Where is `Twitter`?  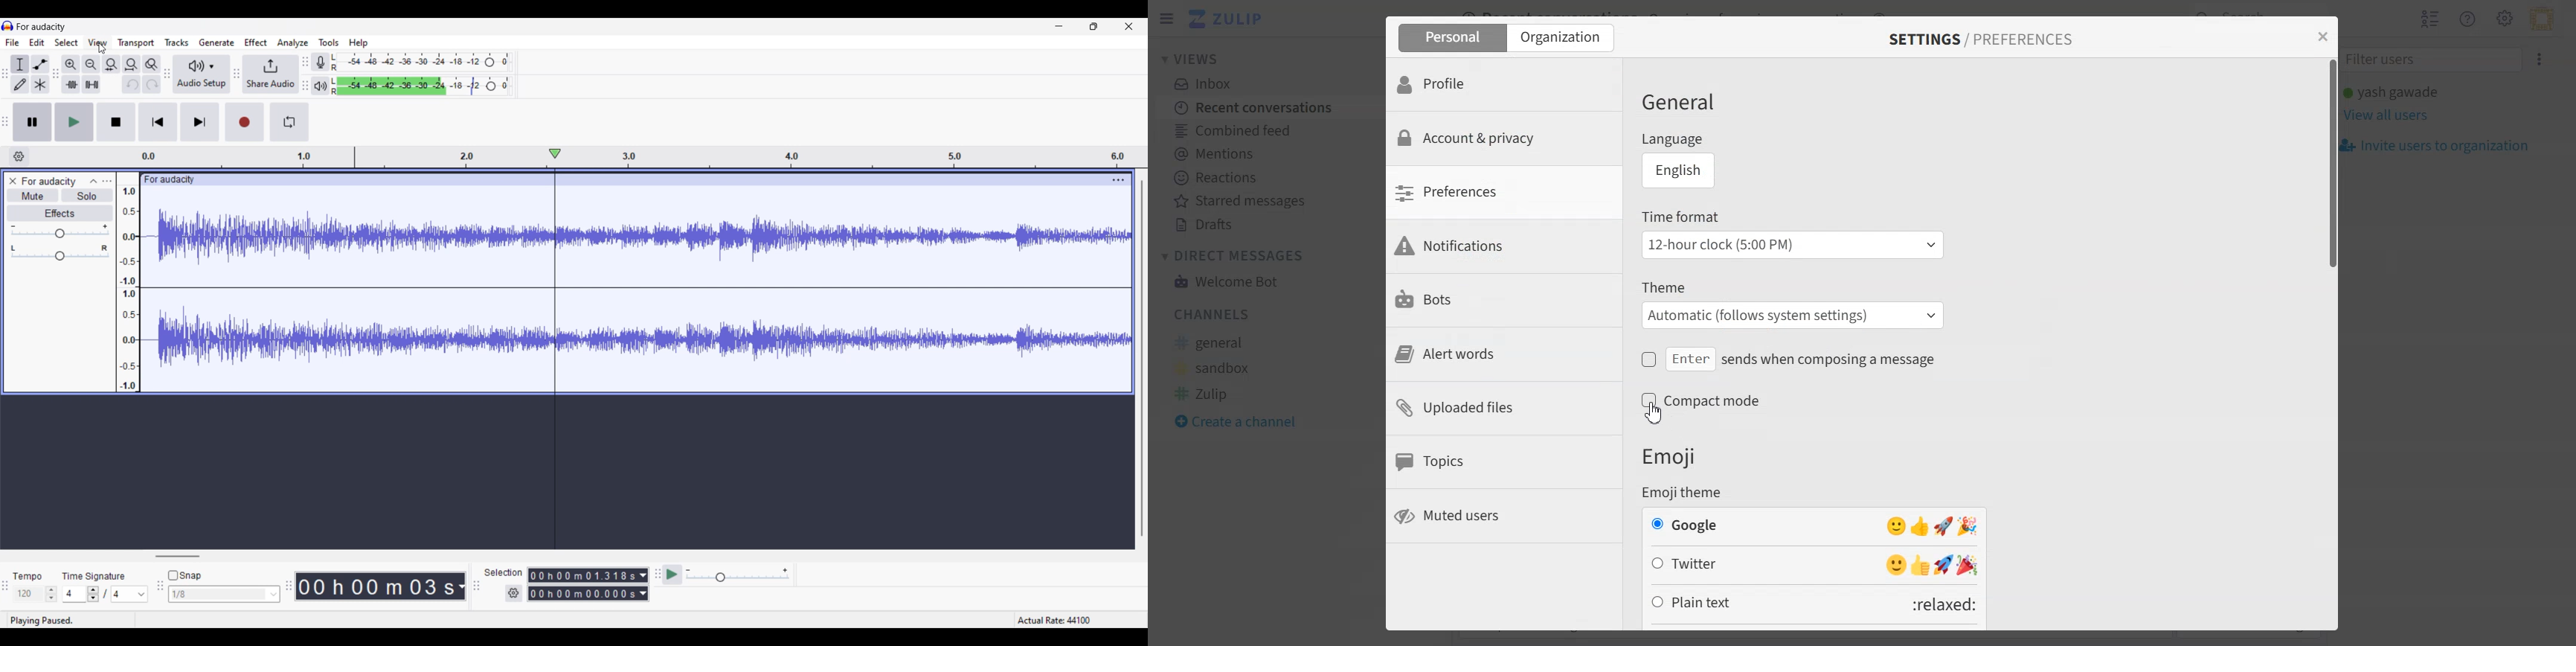 Twitter is located at coordinates (1814, 565).